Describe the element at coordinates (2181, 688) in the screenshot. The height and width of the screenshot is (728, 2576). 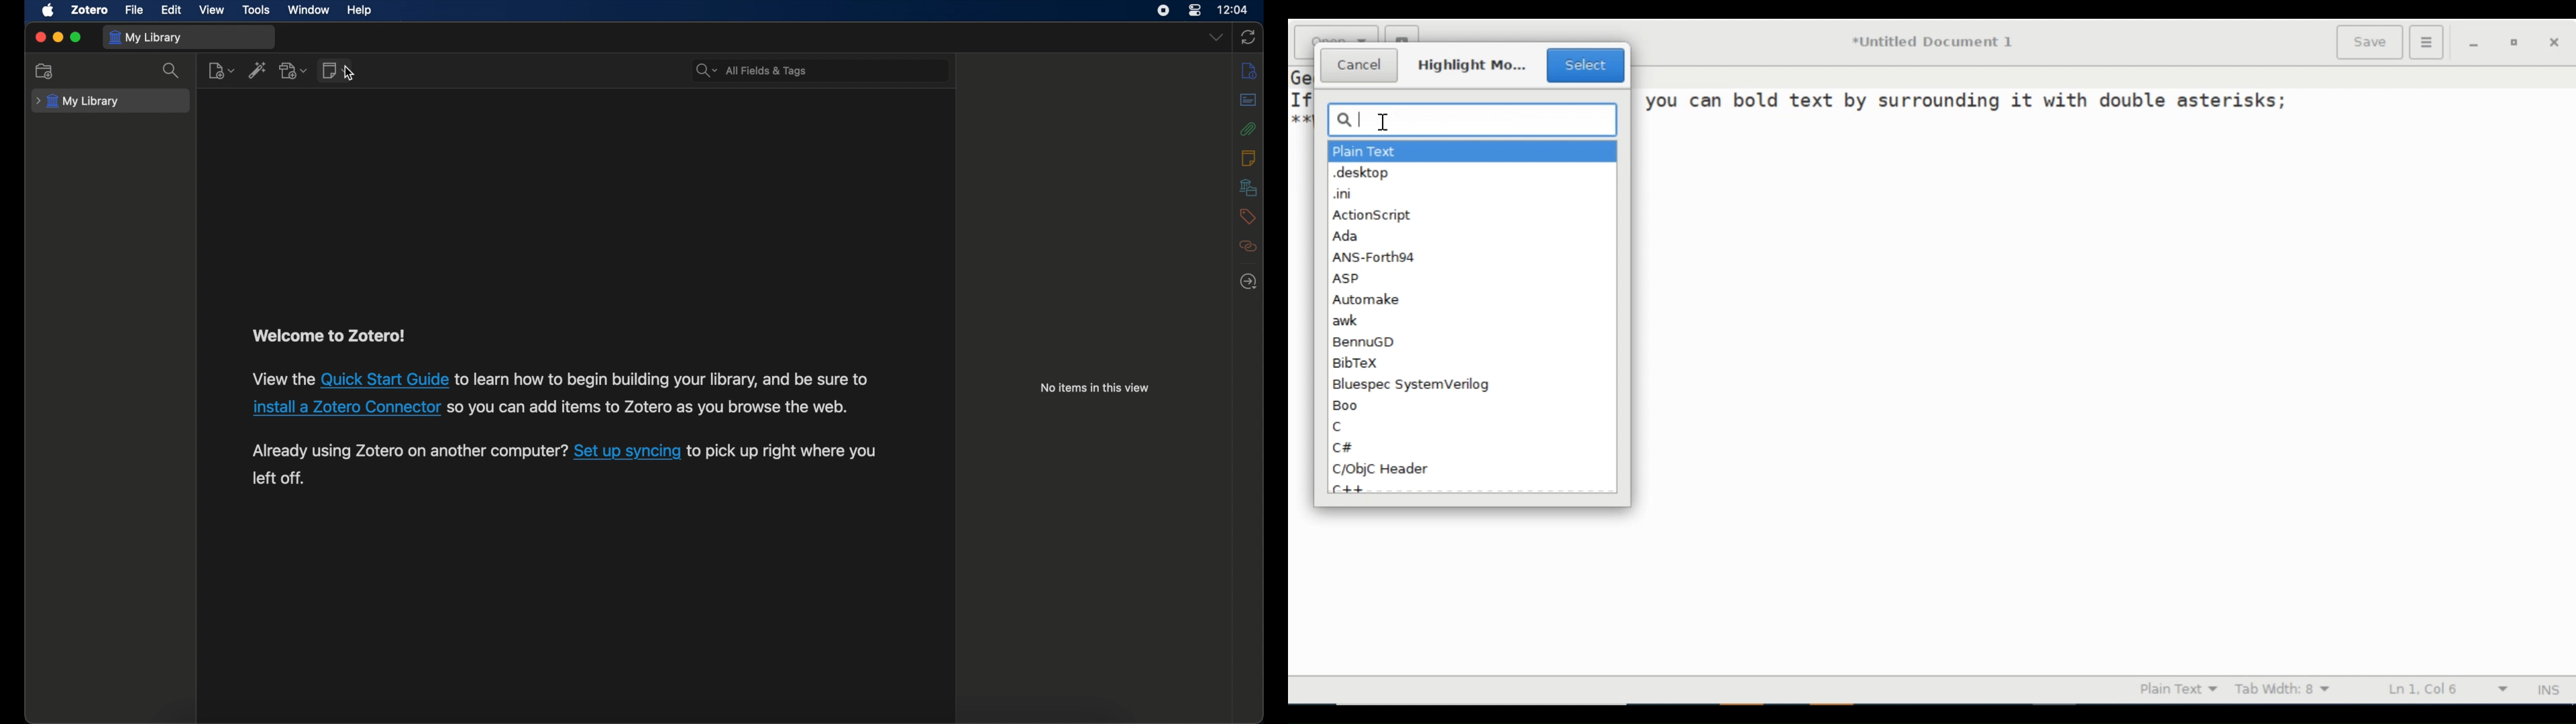
I see `Highlight mode dropdown menu` at that location.